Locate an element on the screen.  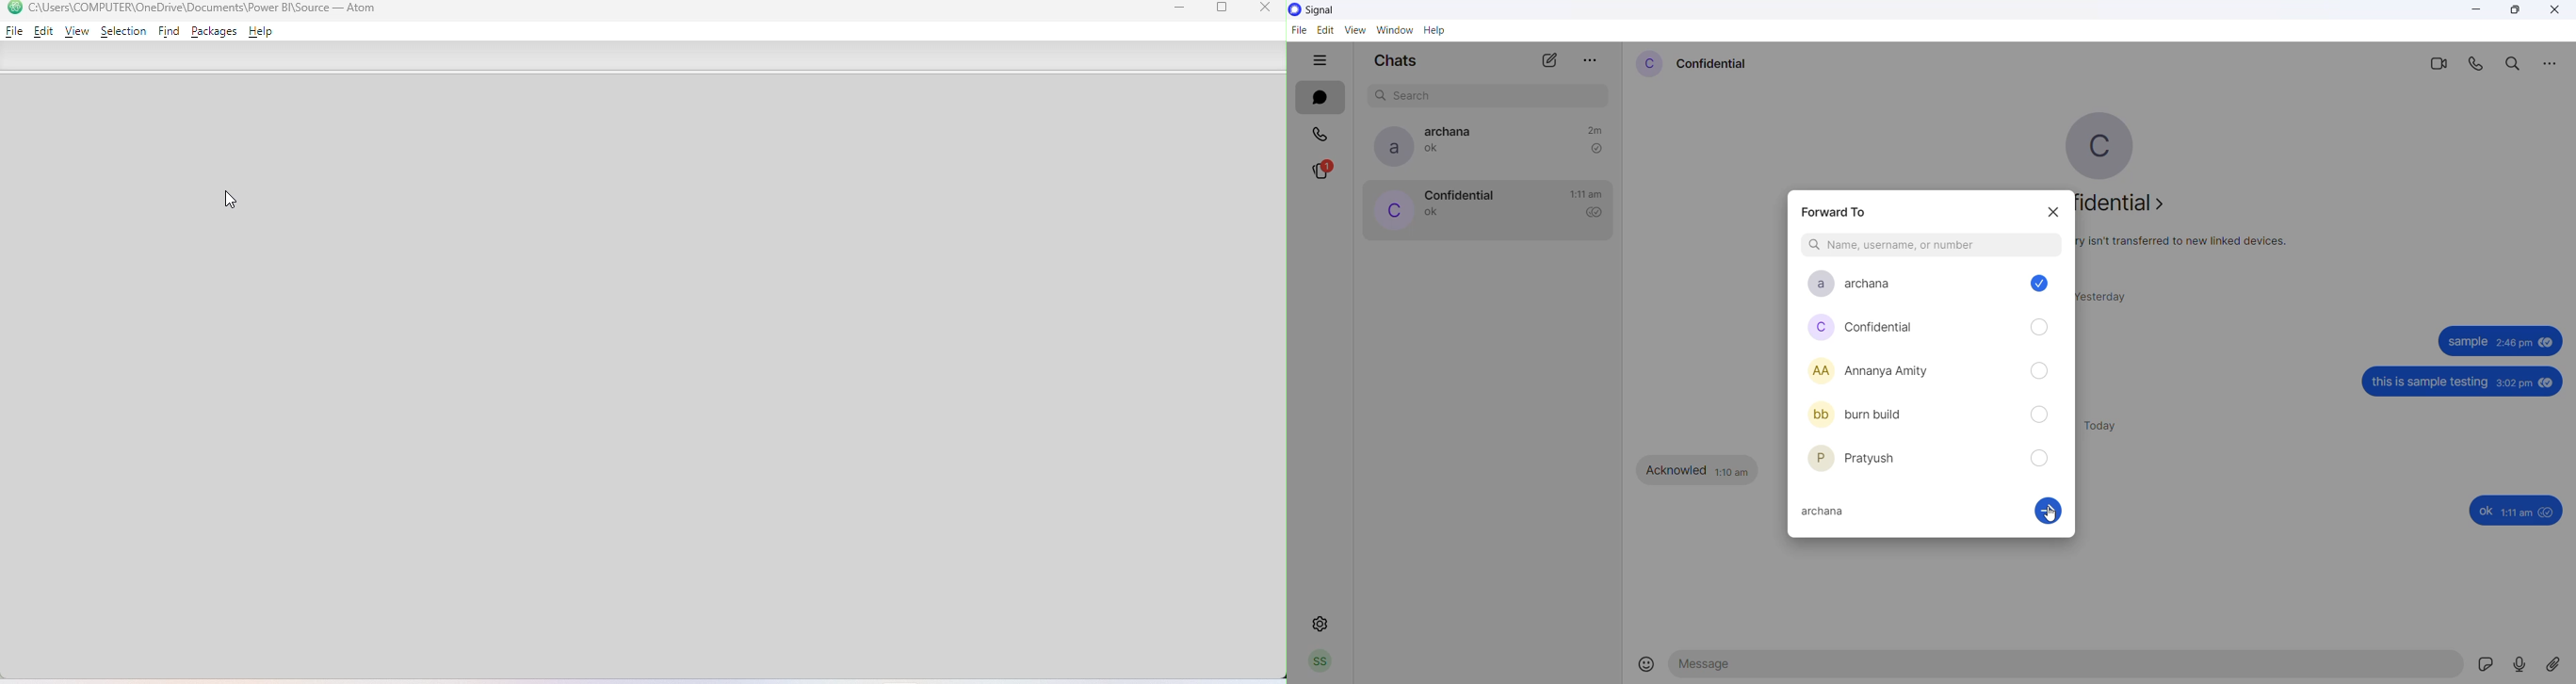
continue enabled is located at coordinates (2049, 510).